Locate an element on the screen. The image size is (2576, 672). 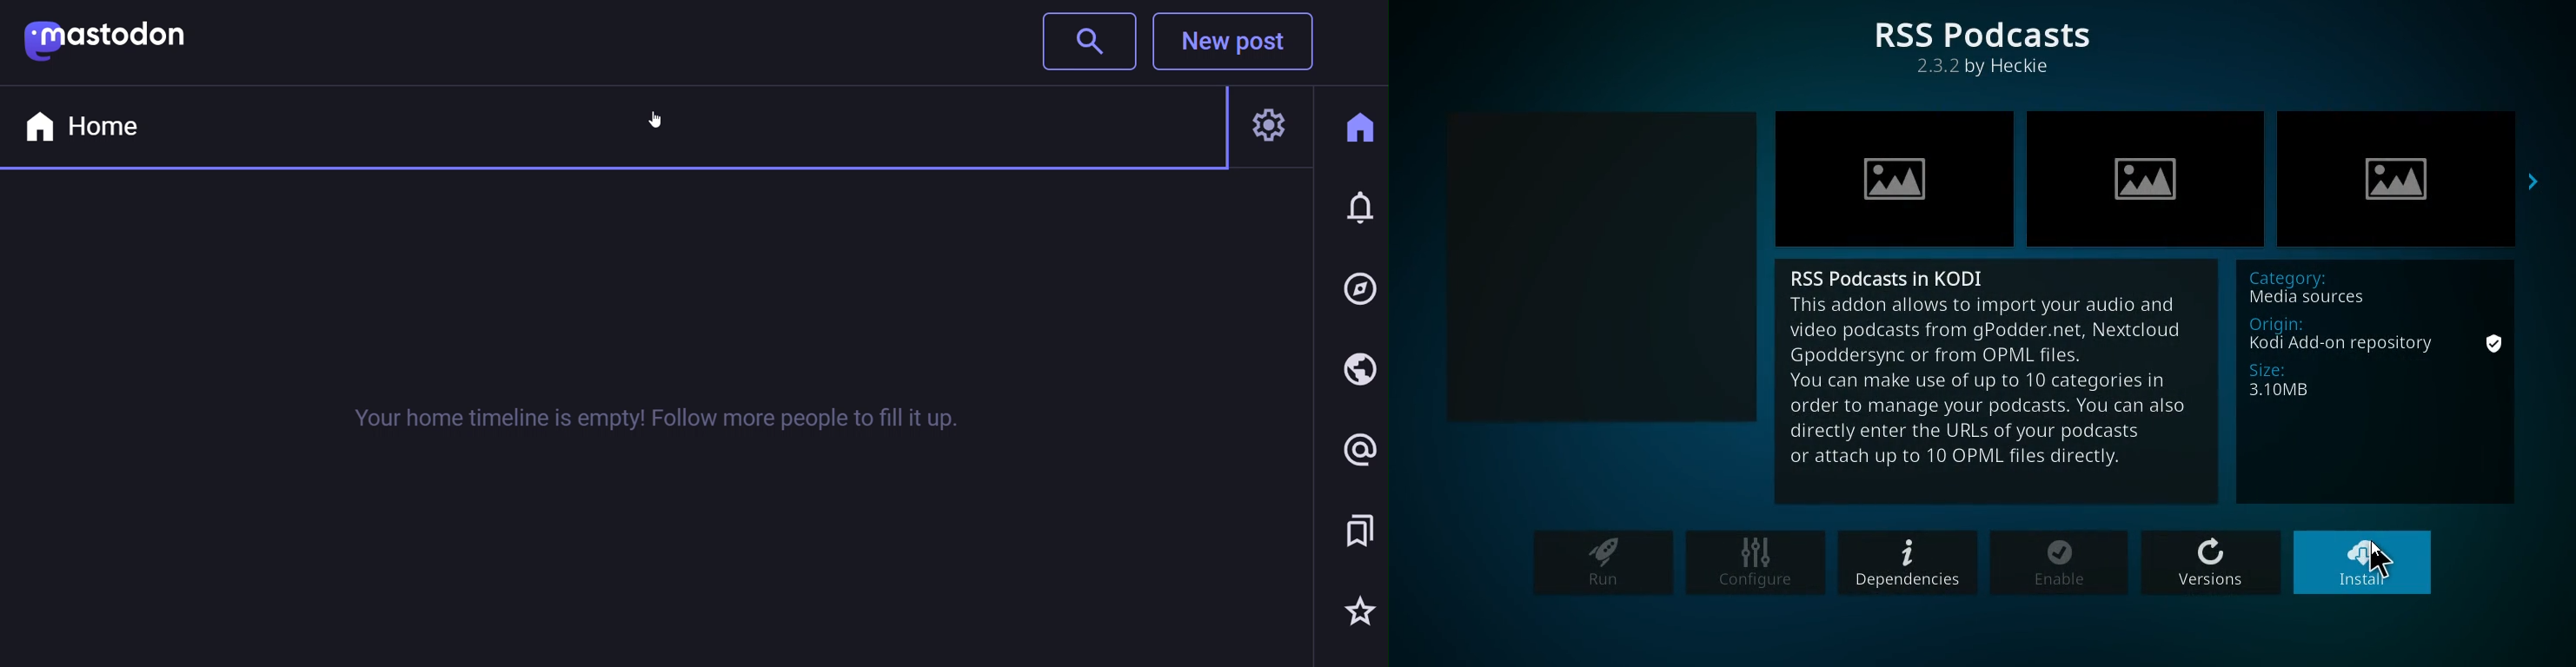
image is located at coordinates (2407, 175).